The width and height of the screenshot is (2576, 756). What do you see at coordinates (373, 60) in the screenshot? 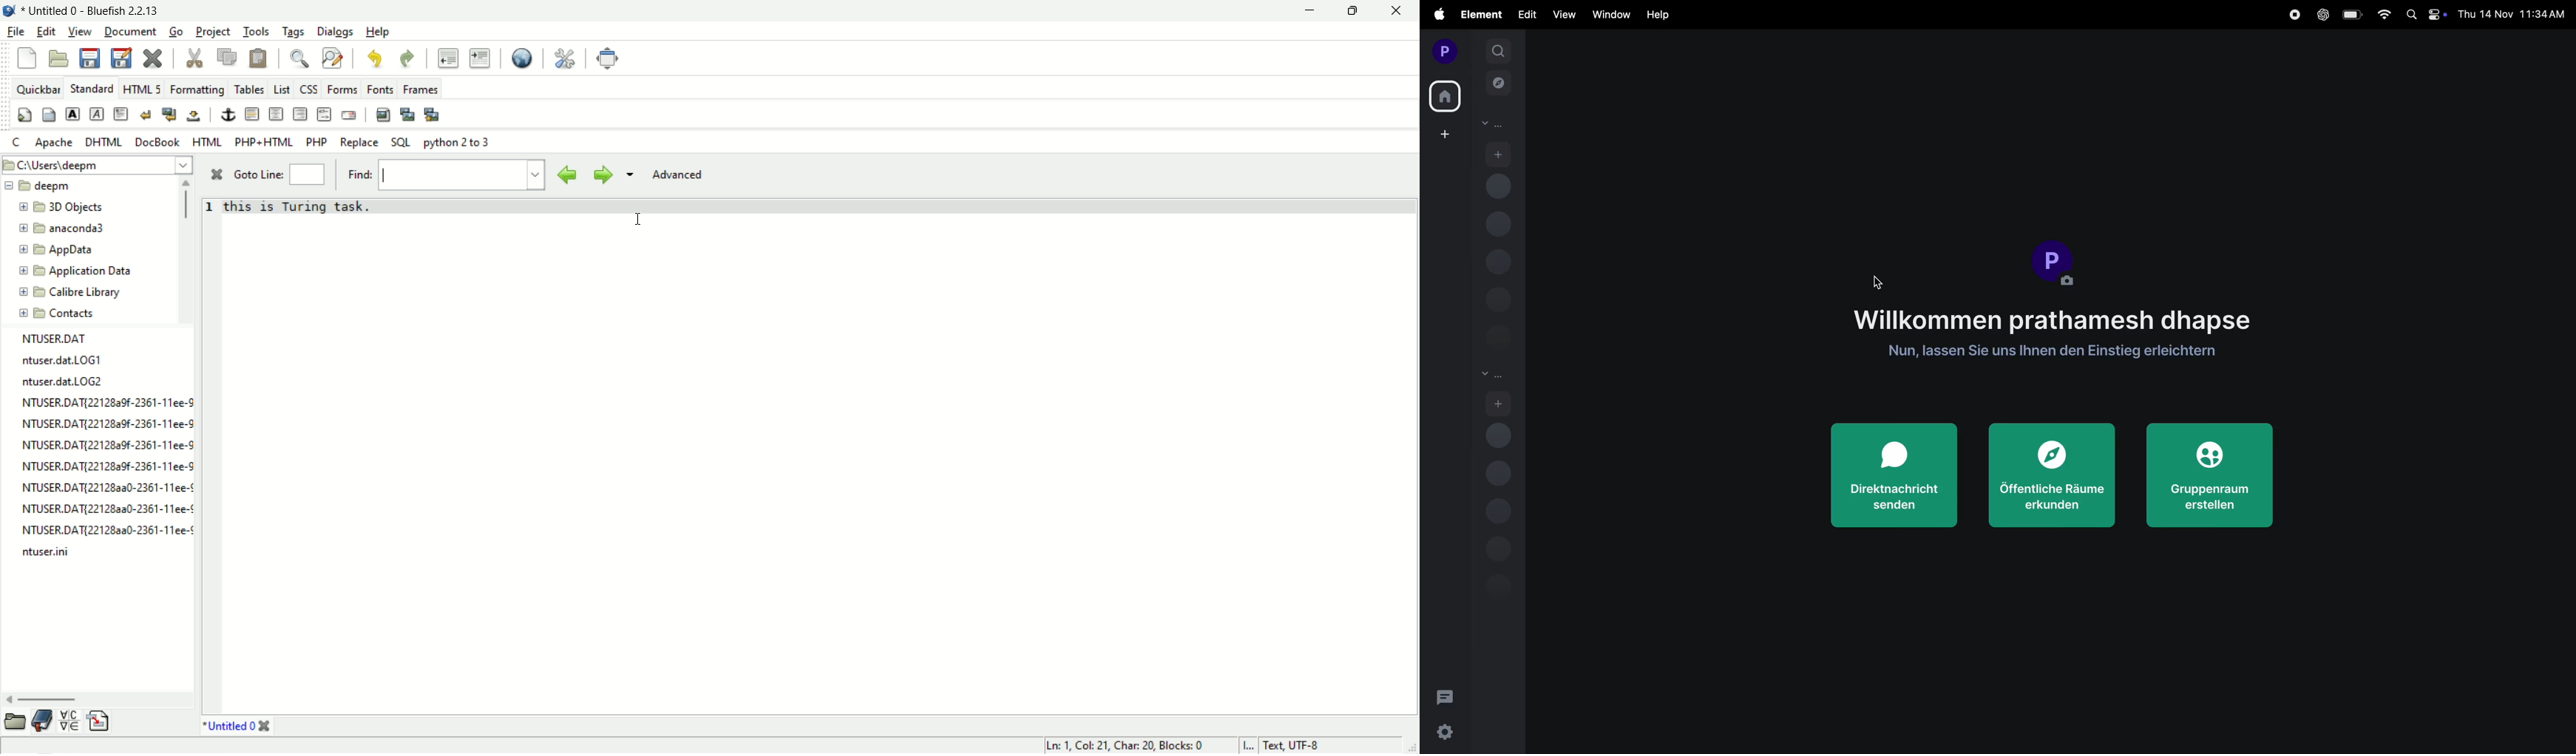
I see `undo` at bounding box center [373, 60].